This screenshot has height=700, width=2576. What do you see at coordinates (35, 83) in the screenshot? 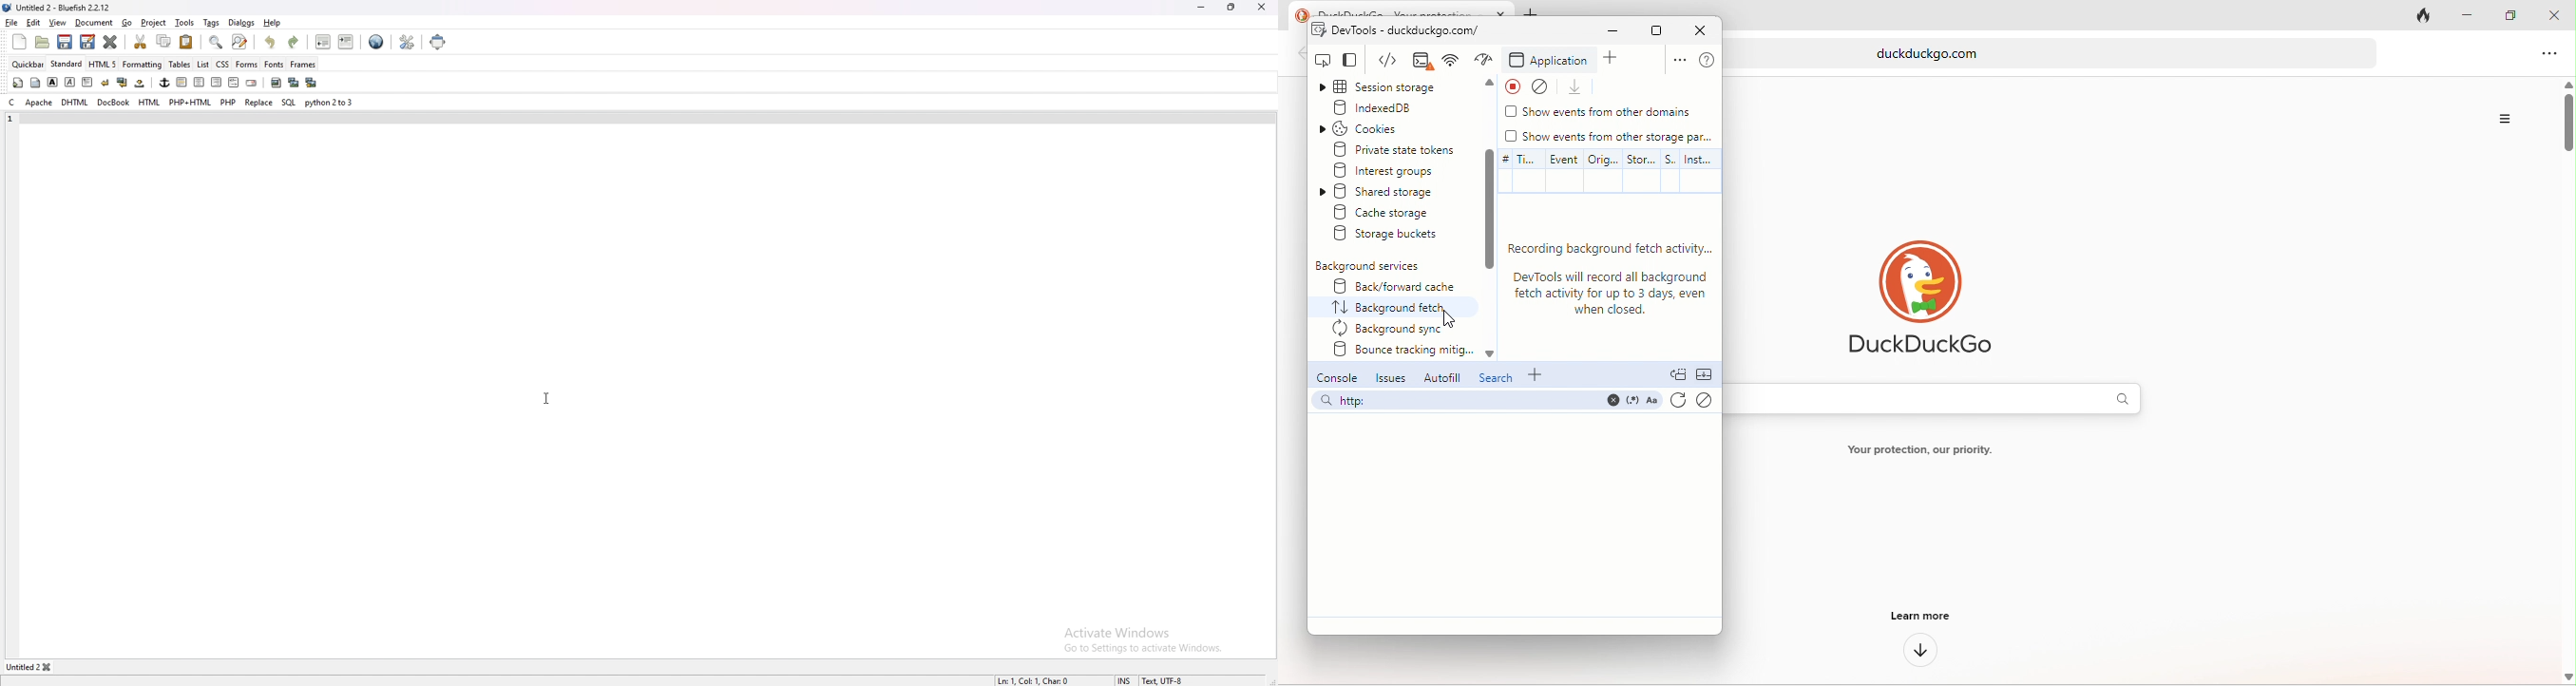
I see `body` at bounding box center [35, 83].